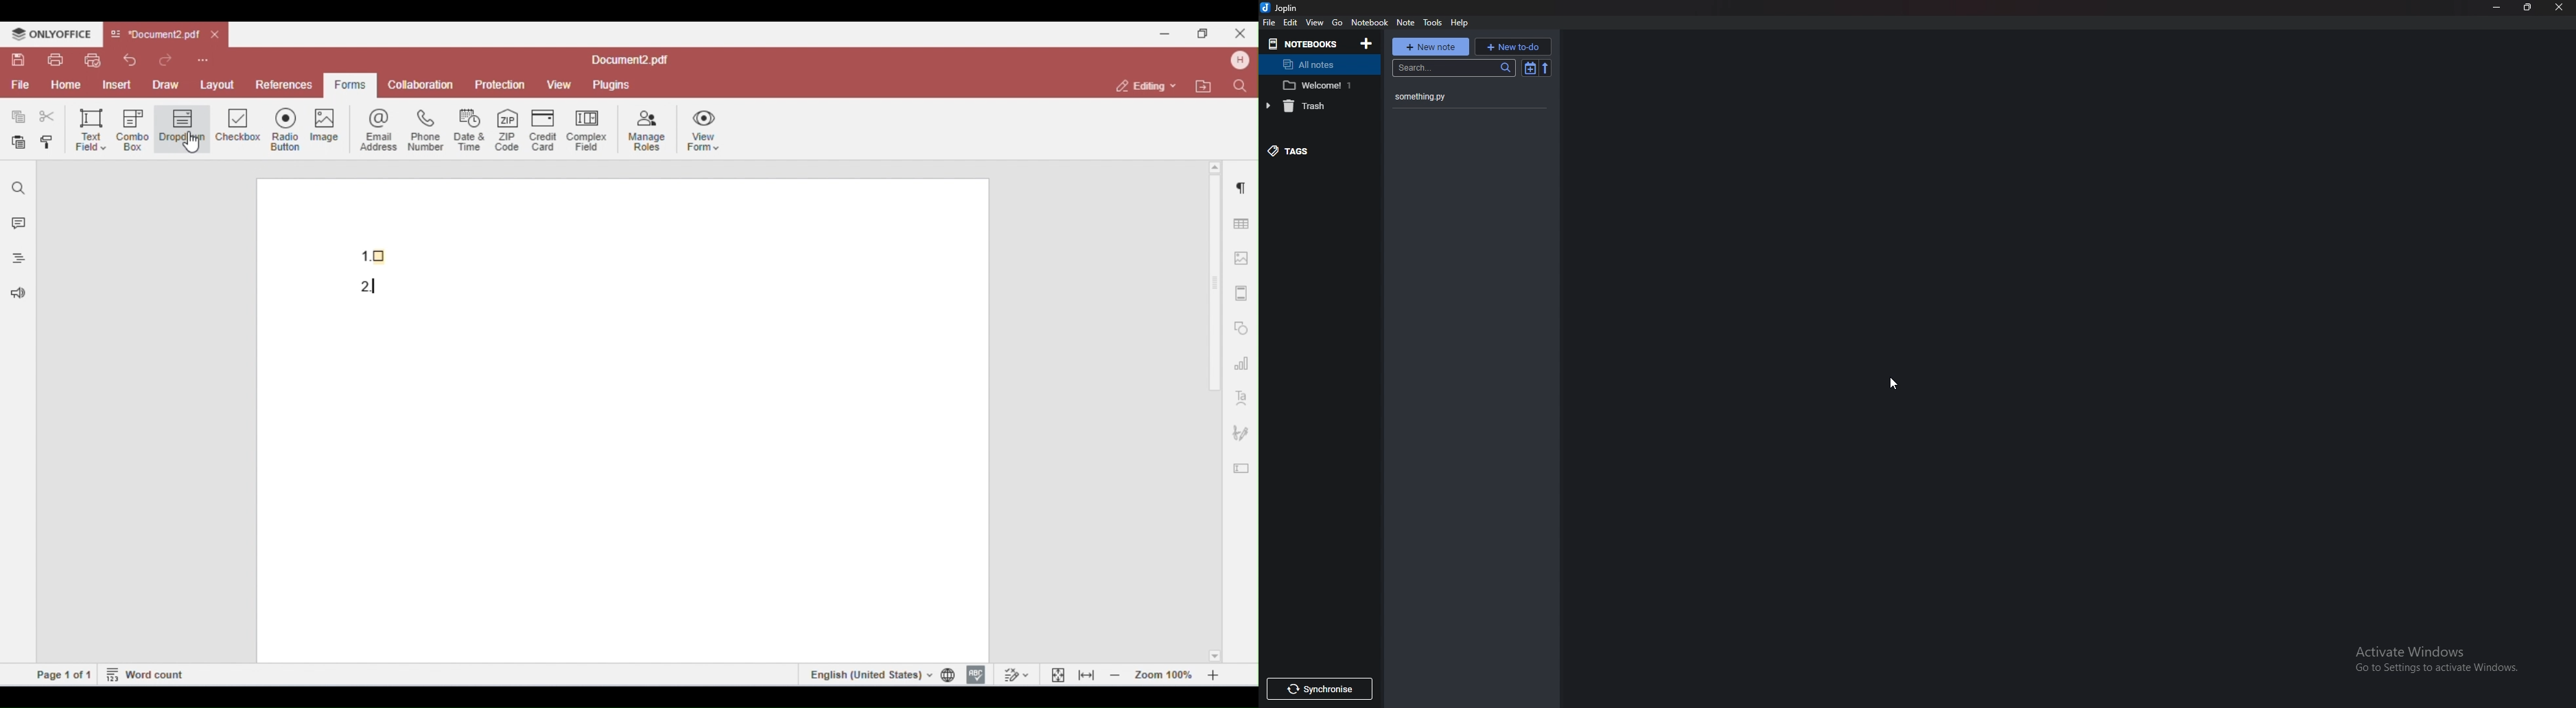  I want to click on new to do, so click(1515, 46).